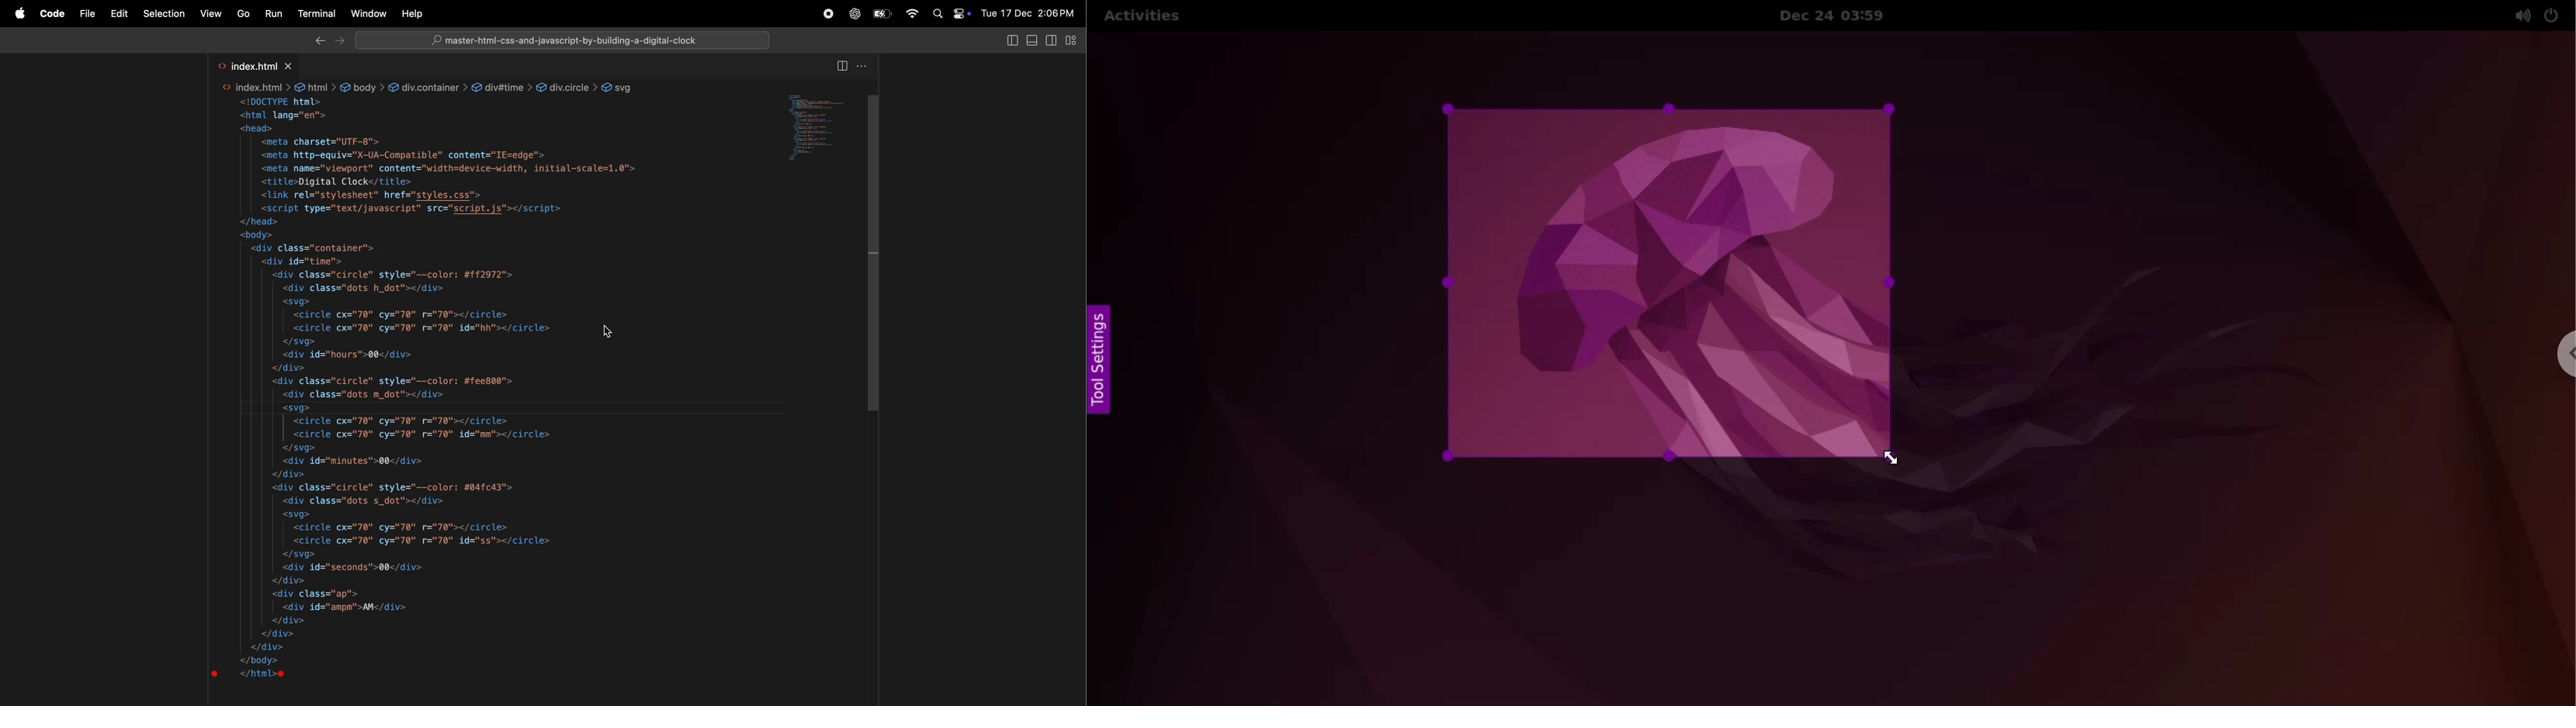  What do you see at coordinates (1843, 16) in the screenshot?
I see `Date and time` at bounding box center [1843, 16].